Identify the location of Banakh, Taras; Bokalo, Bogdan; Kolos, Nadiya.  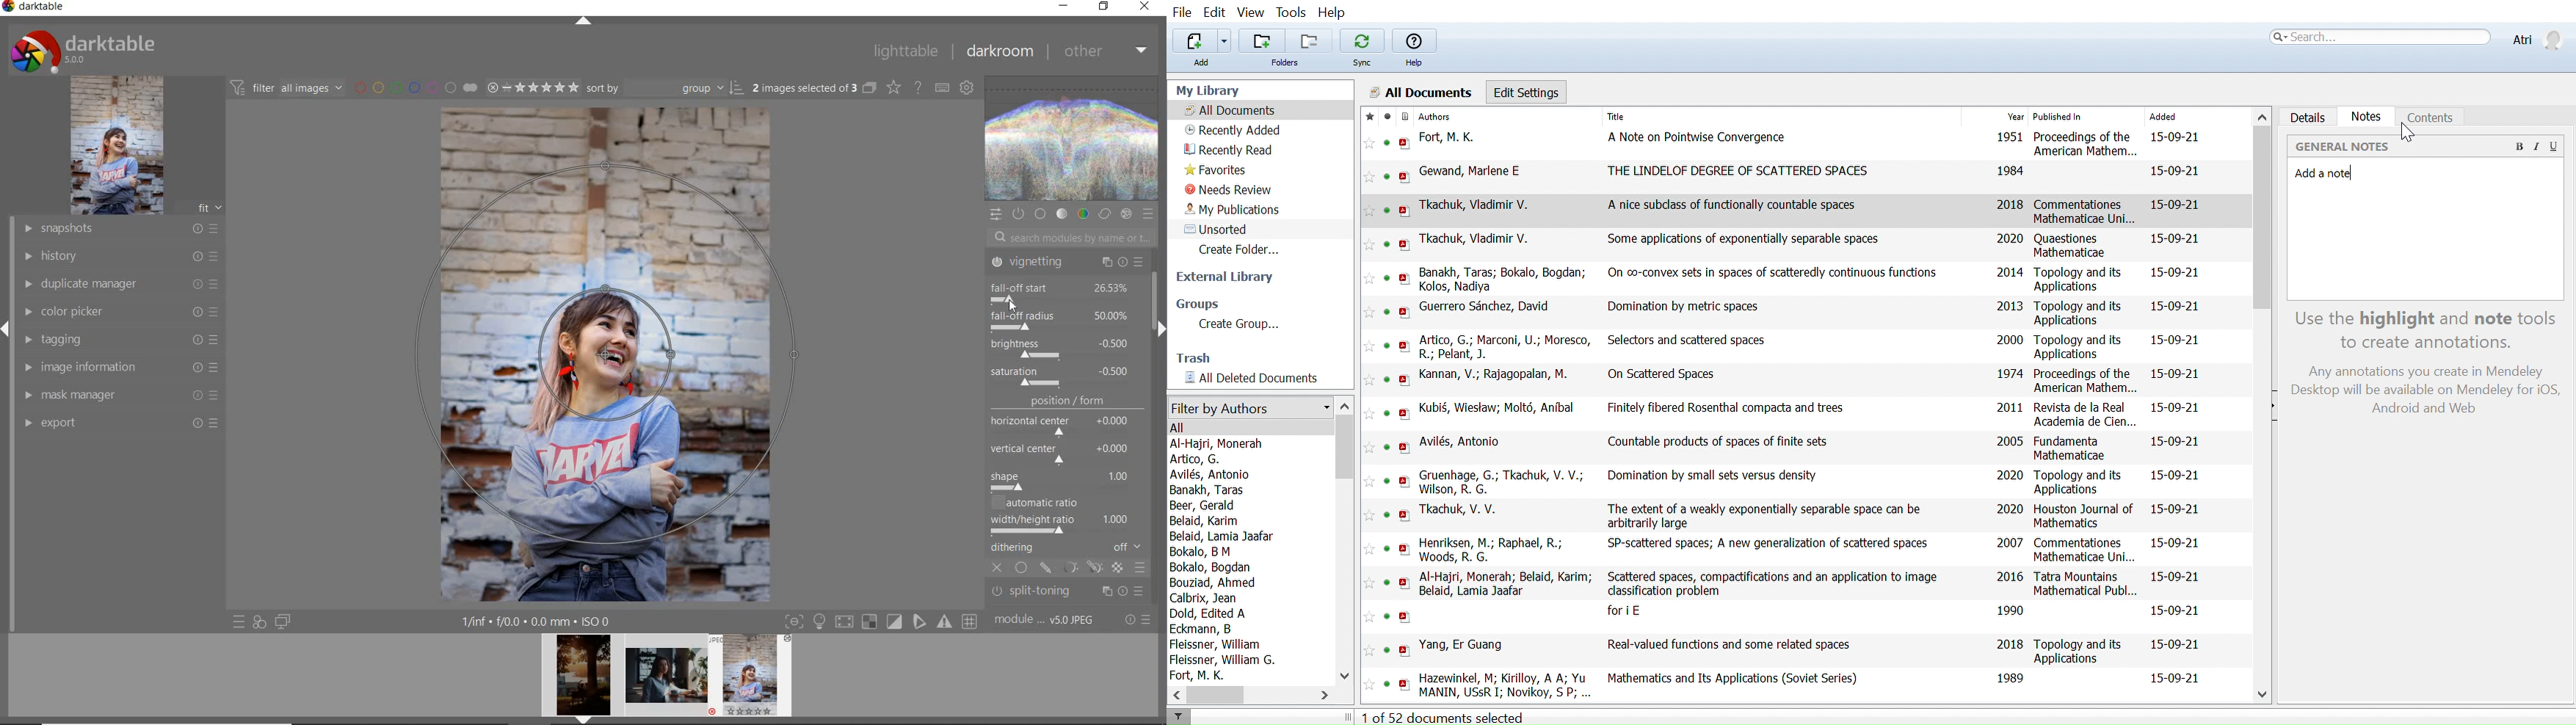
(1503, 279).